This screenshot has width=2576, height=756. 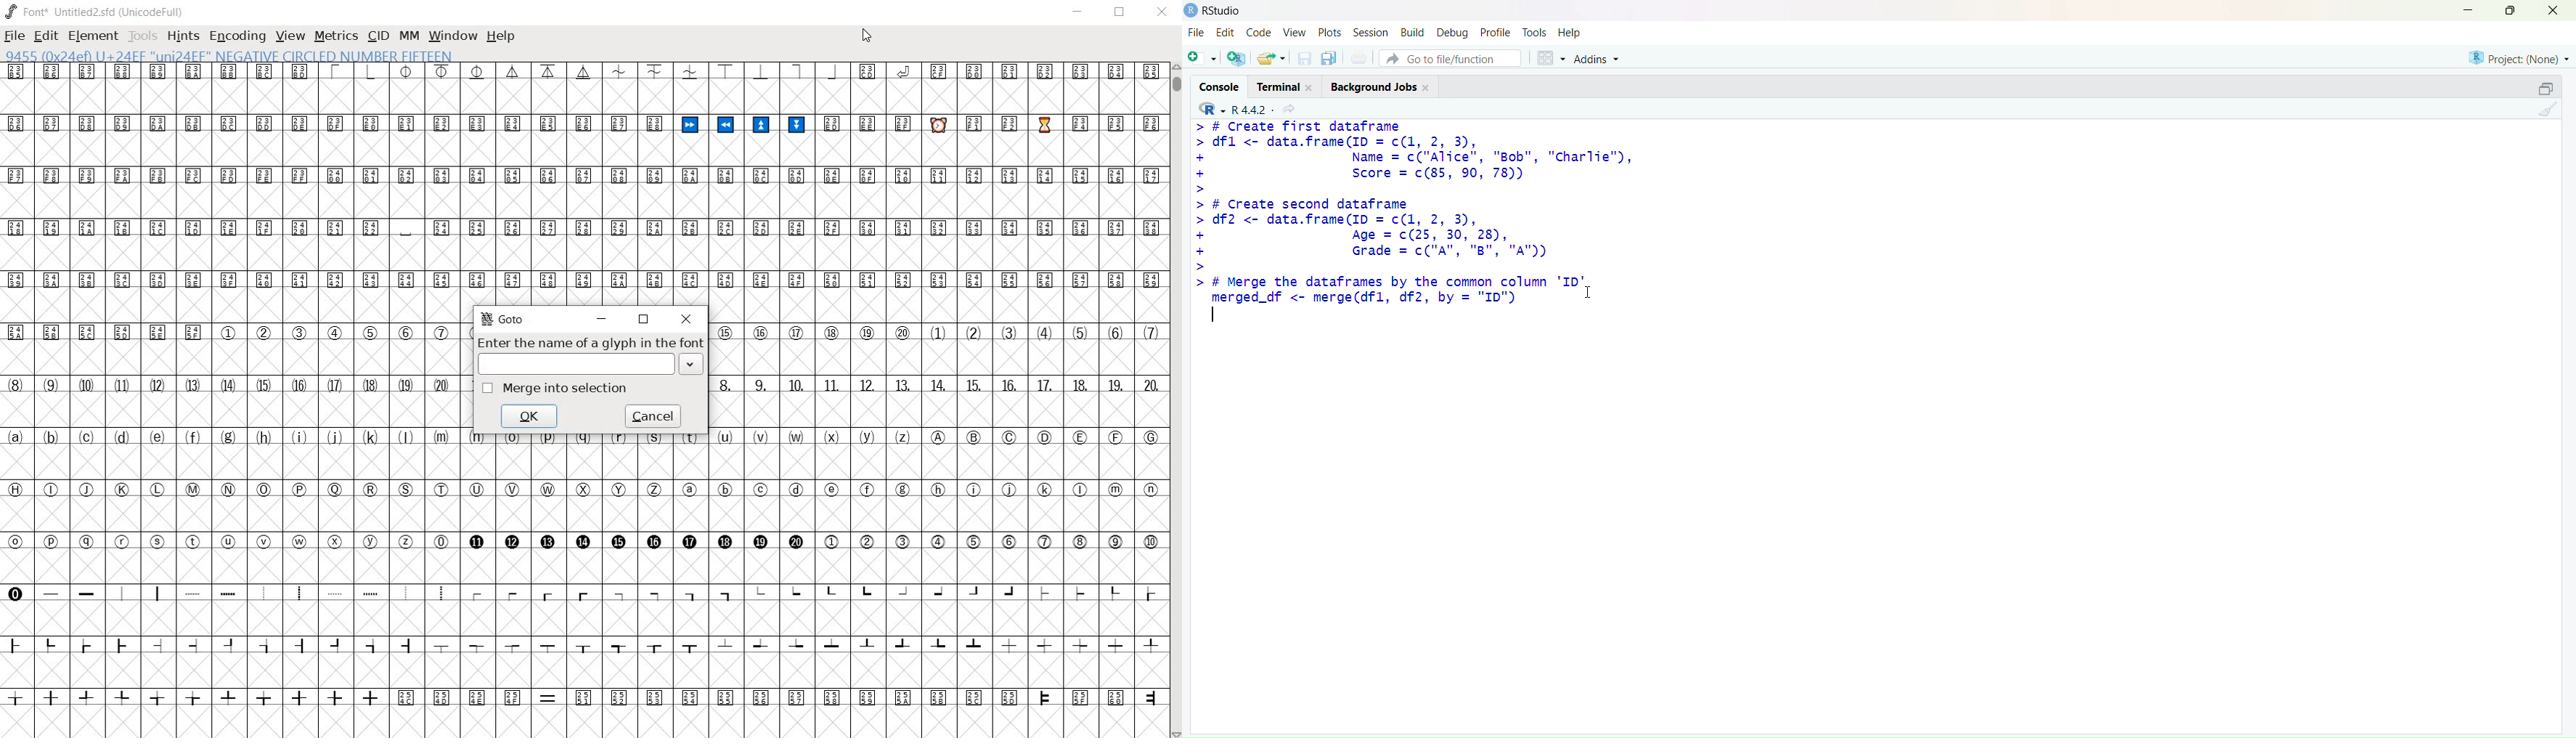 I want to click on new file, so click(x=1200, y=56).